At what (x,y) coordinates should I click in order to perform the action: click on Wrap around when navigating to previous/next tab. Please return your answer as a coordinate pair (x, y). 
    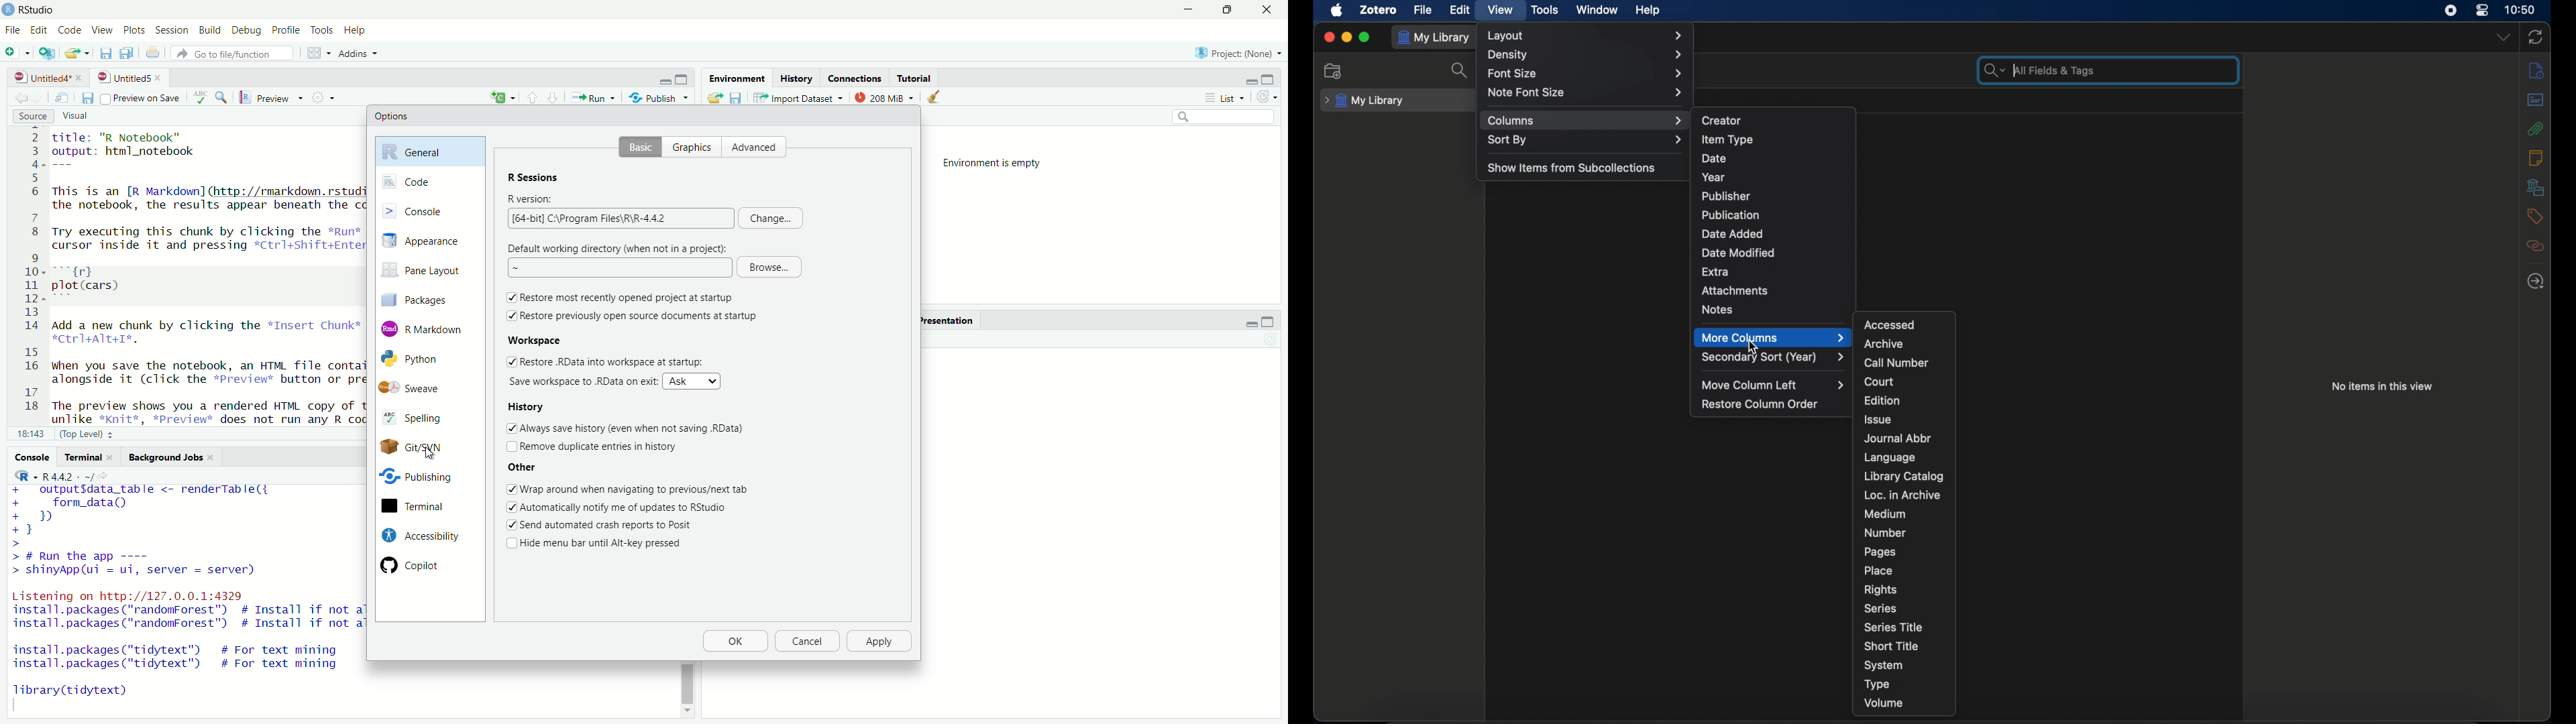
    Looking at the image, I should click on (637, 489).